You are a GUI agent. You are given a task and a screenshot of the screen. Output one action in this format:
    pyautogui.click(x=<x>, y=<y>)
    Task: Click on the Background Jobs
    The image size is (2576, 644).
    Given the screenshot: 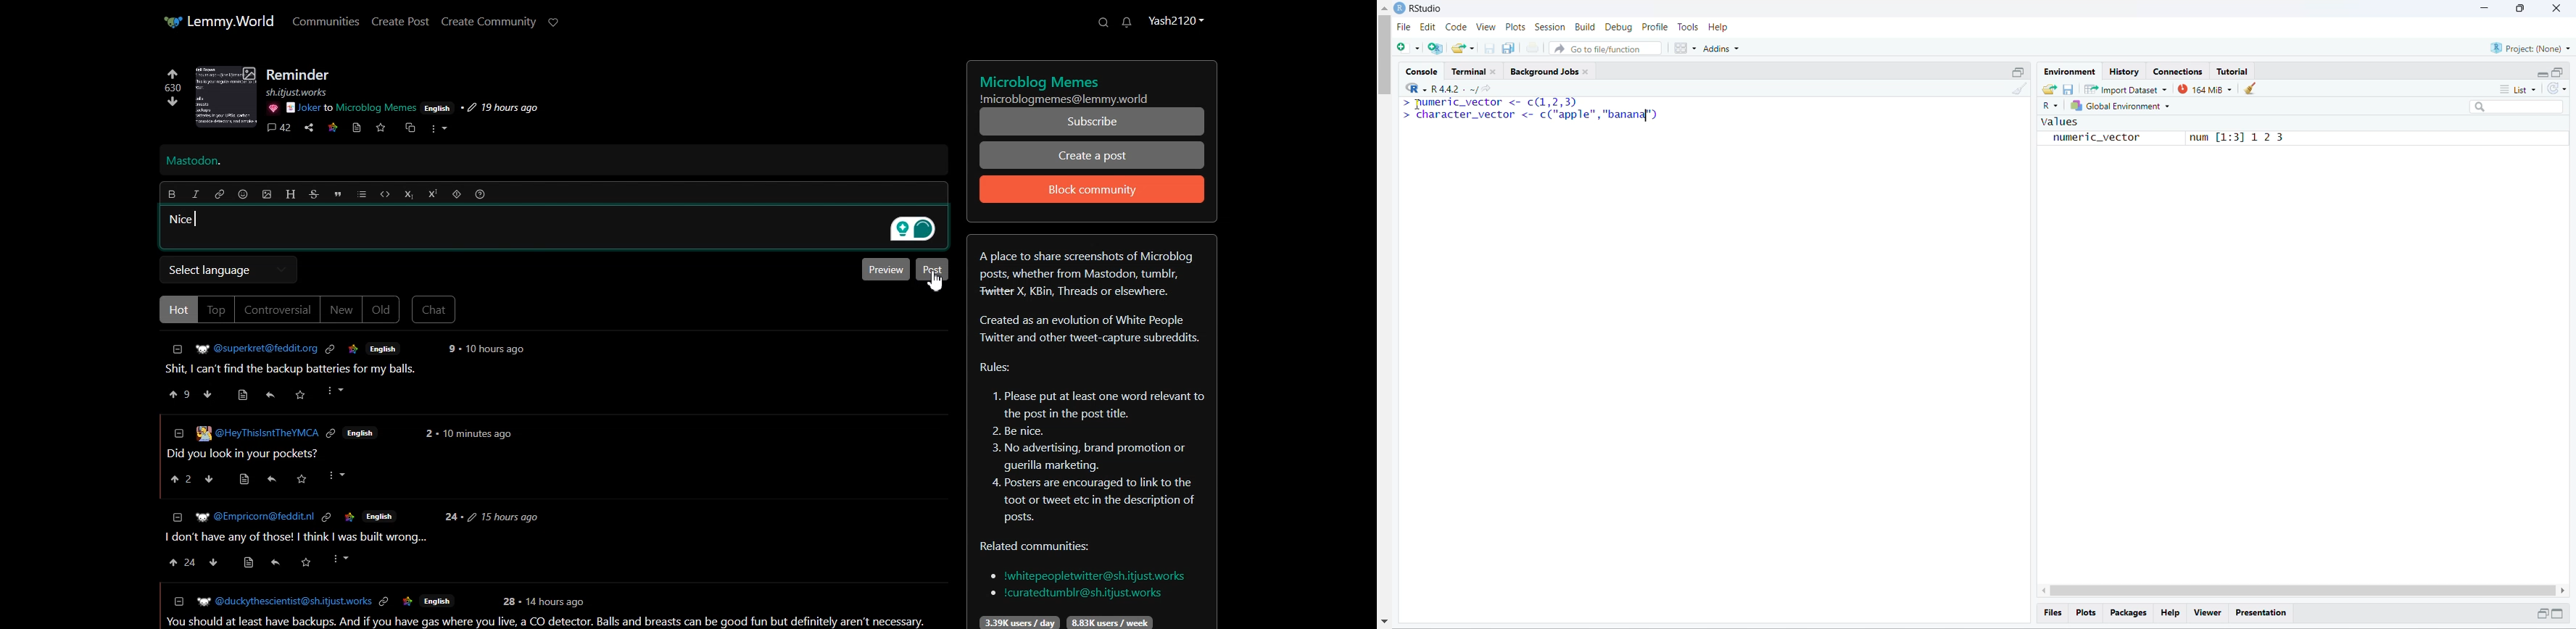 What is the action you would take?
    pyautogui.click(x=1552, y=70)
    